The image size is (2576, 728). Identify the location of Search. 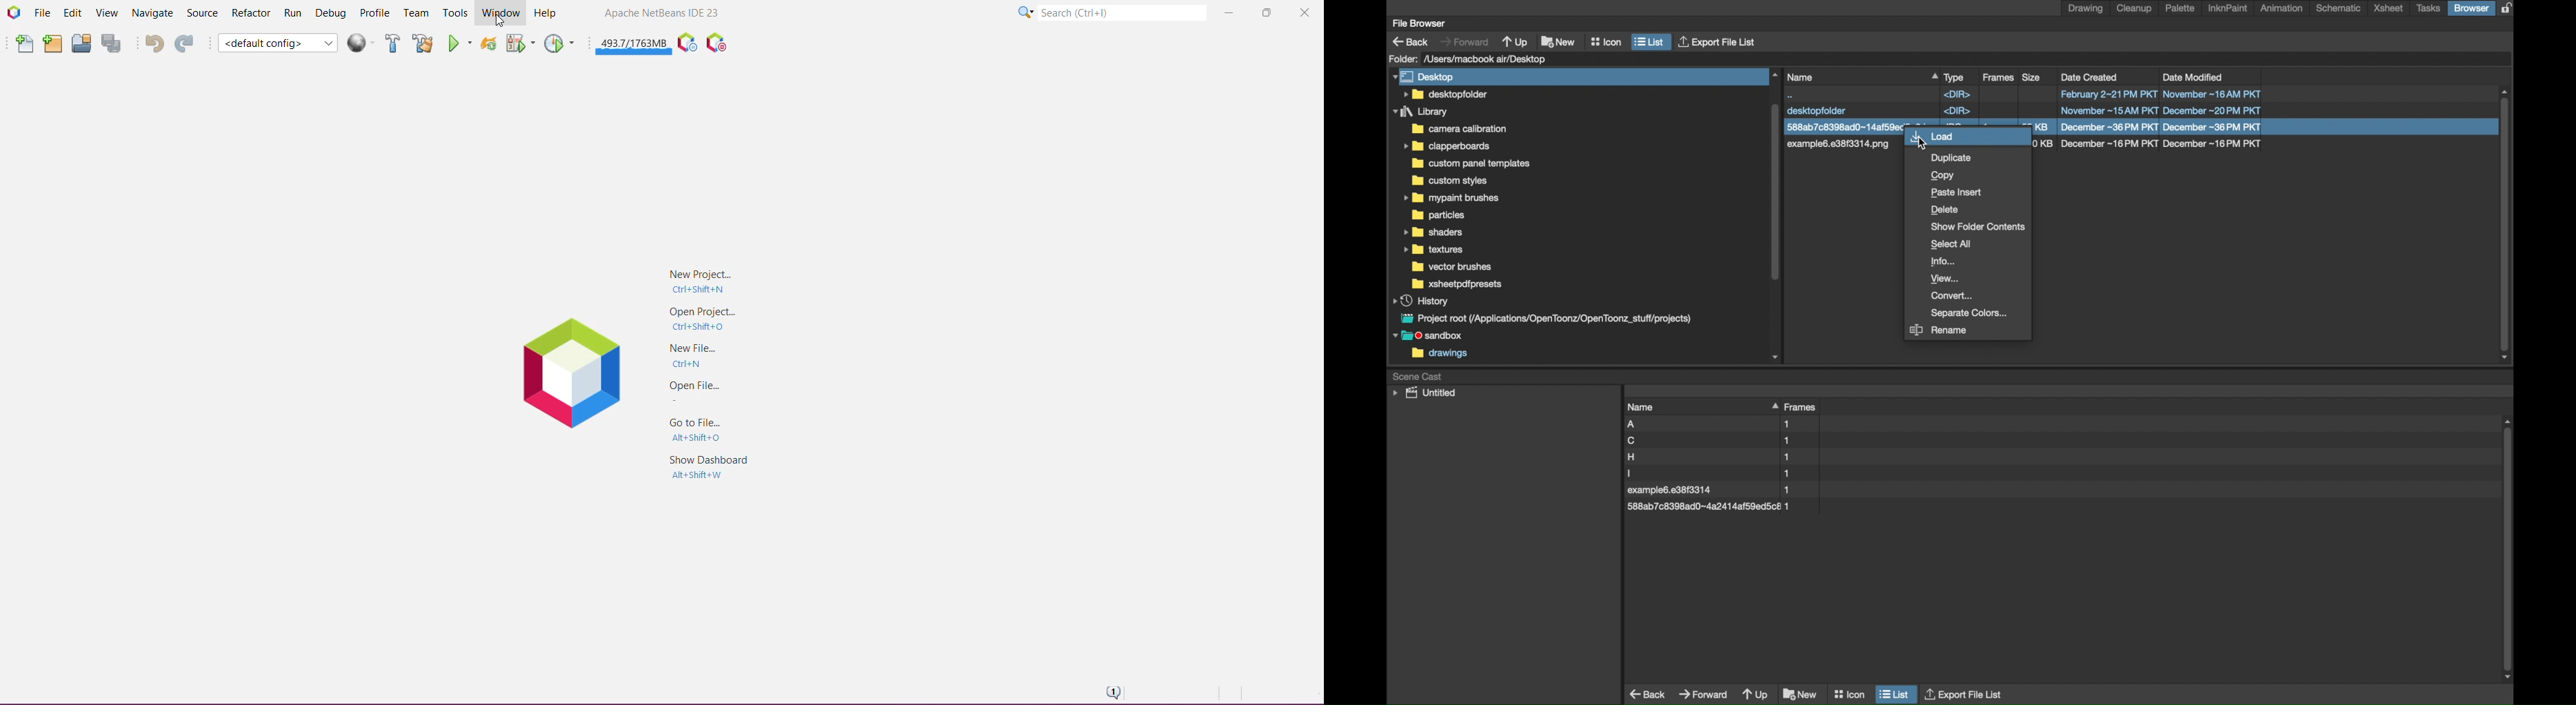
(1122, 11).